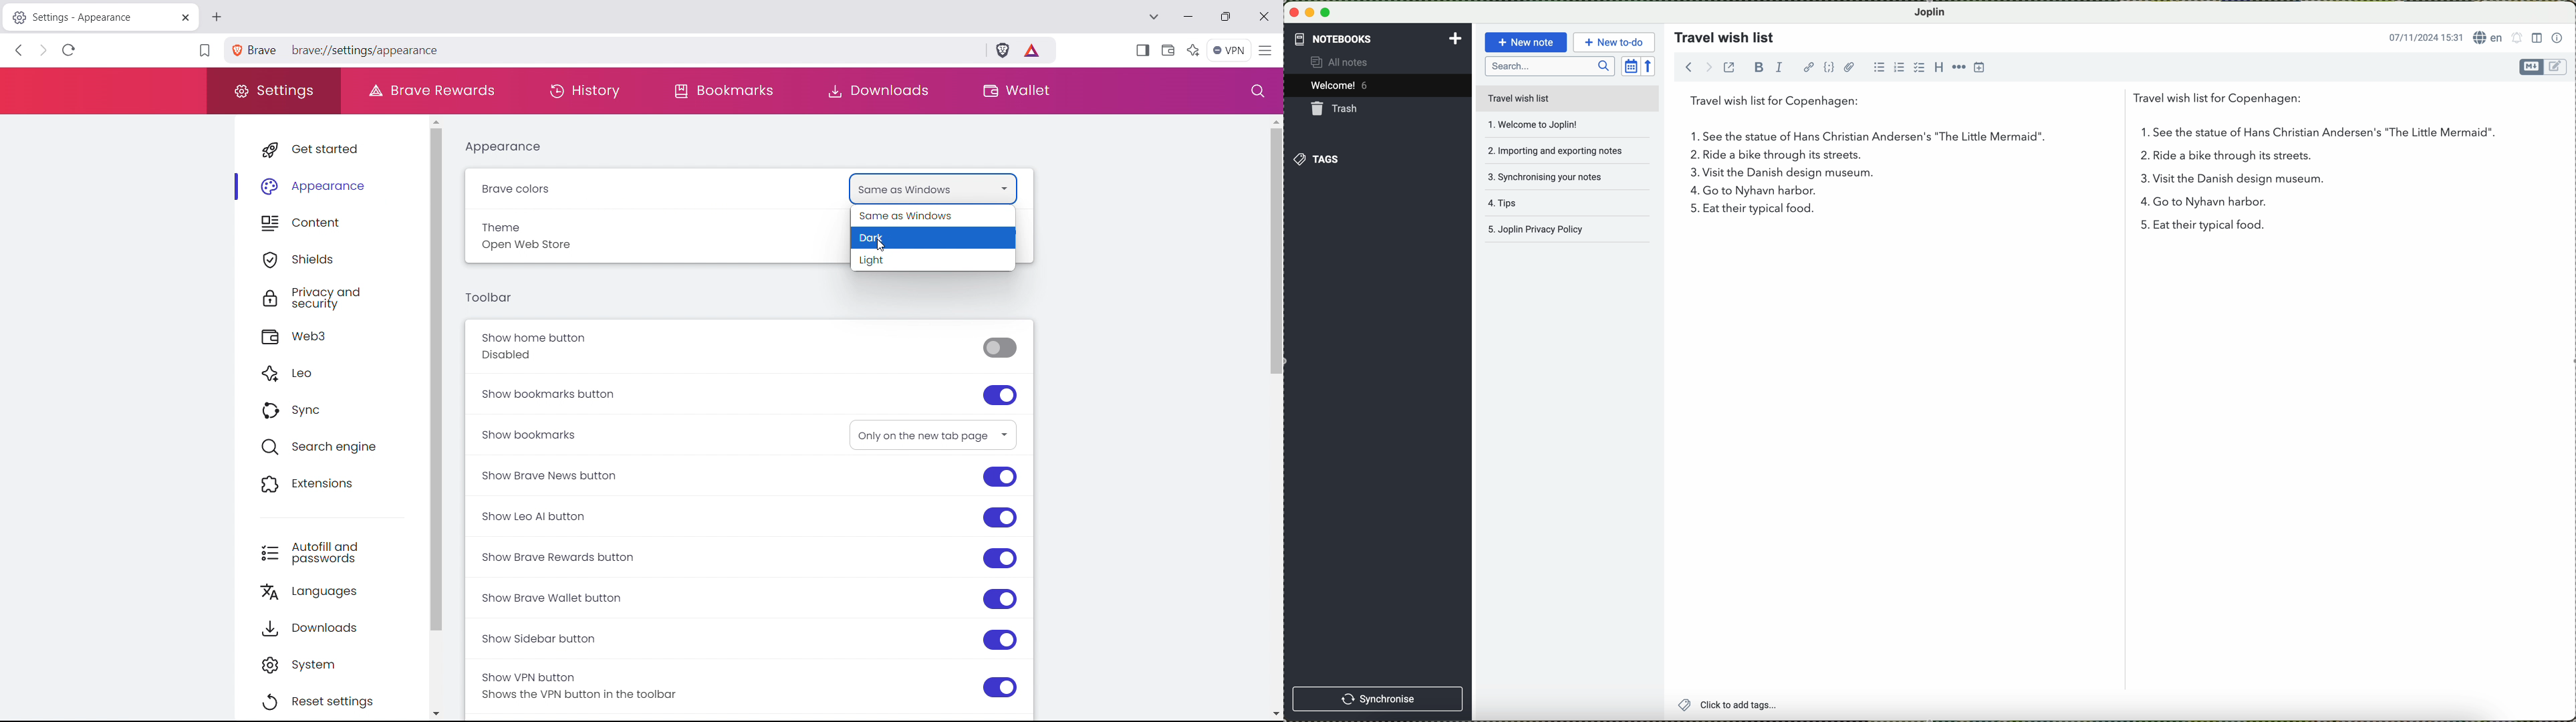  I want to click on 3 on the list, so click(1687, 175).